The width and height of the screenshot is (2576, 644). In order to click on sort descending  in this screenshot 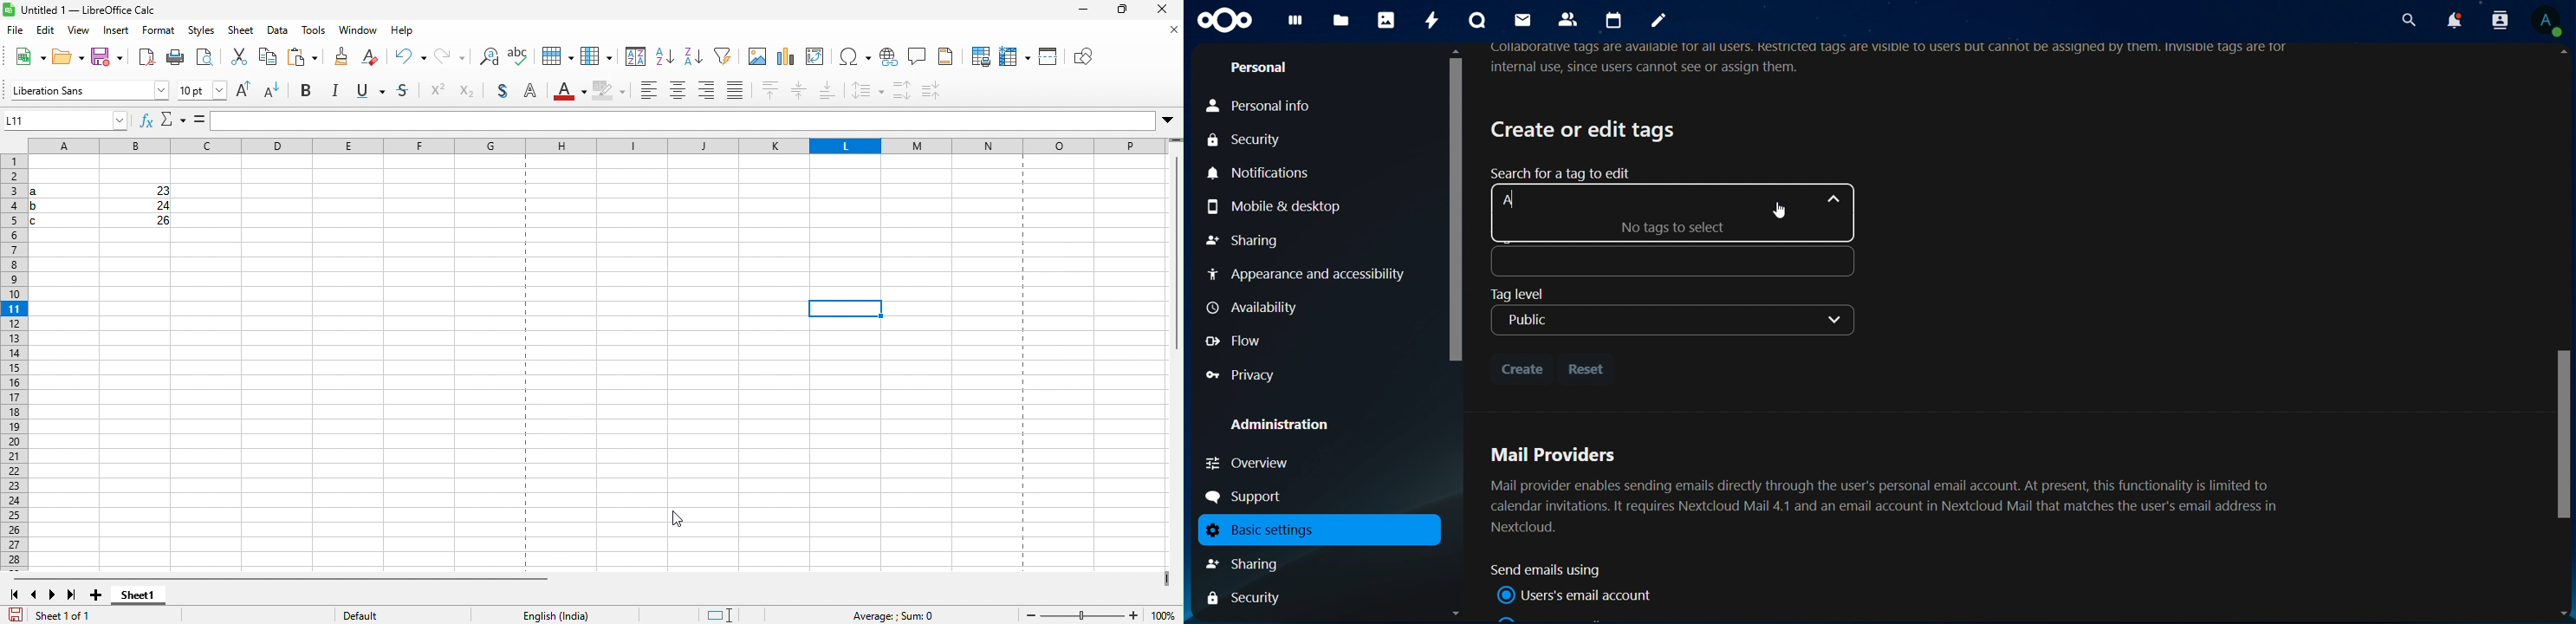, I will do `click(665, 56)`.